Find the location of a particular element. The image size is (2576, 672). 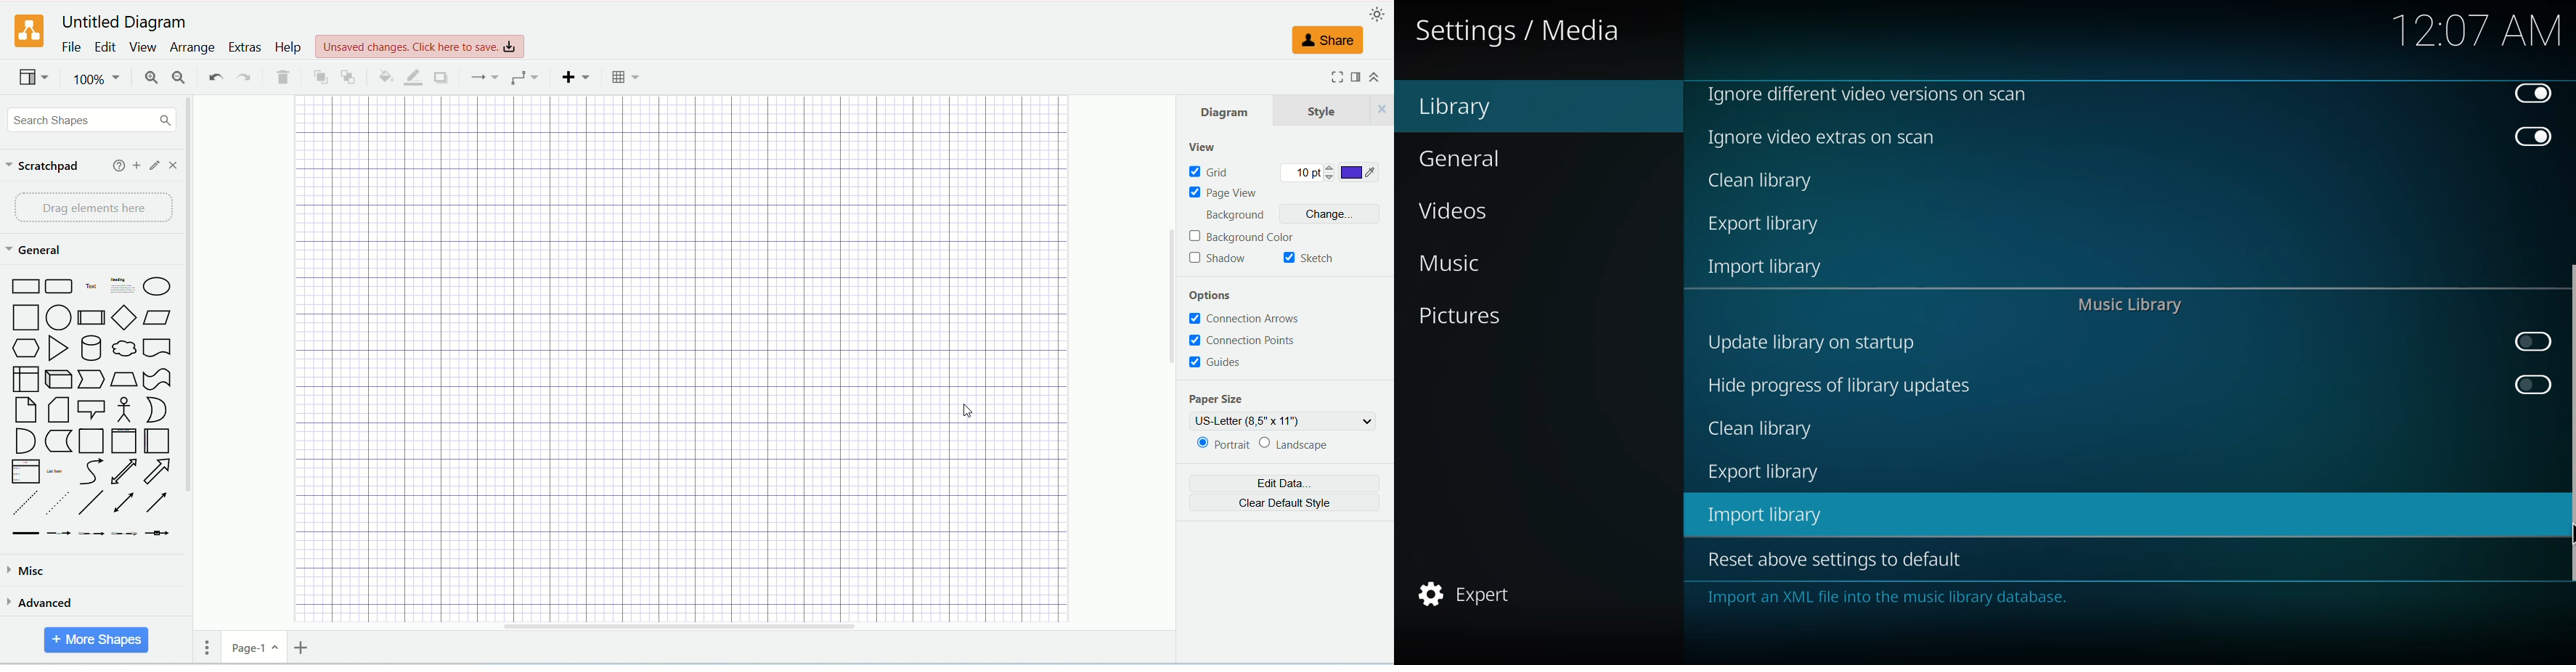

extras is located at coordinates (248, 46).